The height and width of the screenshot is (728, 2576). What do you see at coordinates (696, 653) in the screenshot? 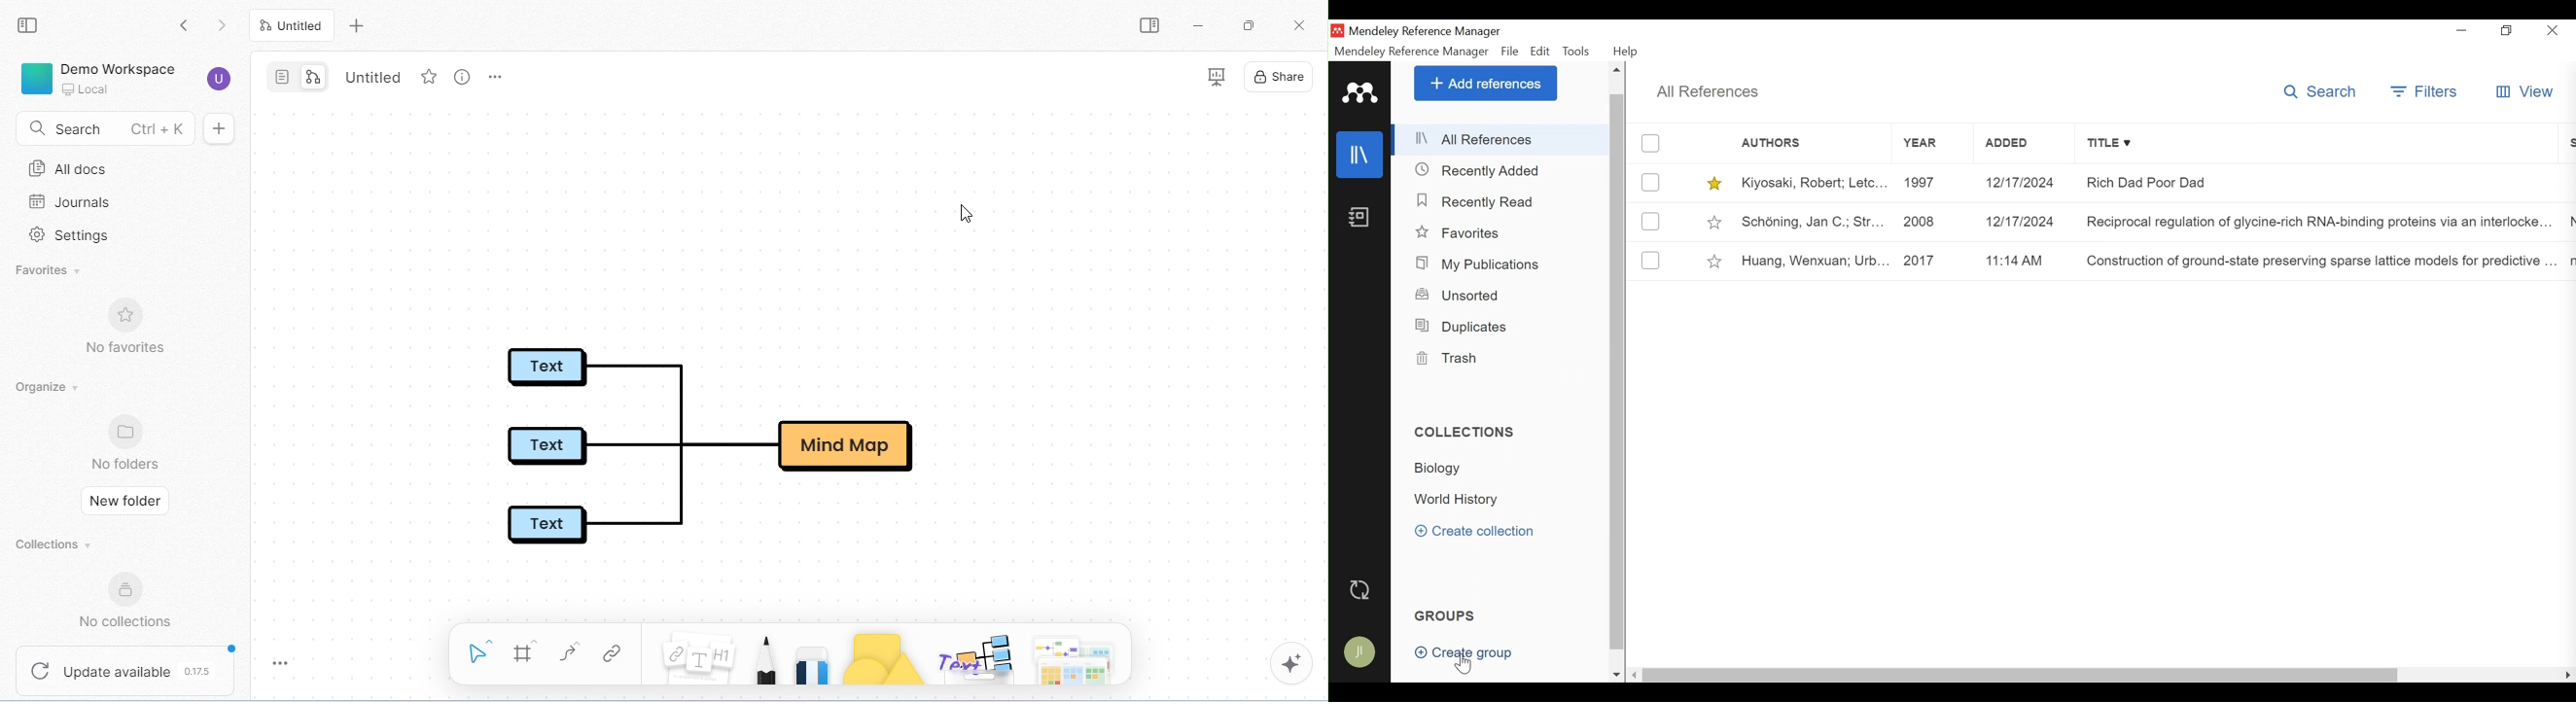
I see `note` at bounding box center [696, 653].